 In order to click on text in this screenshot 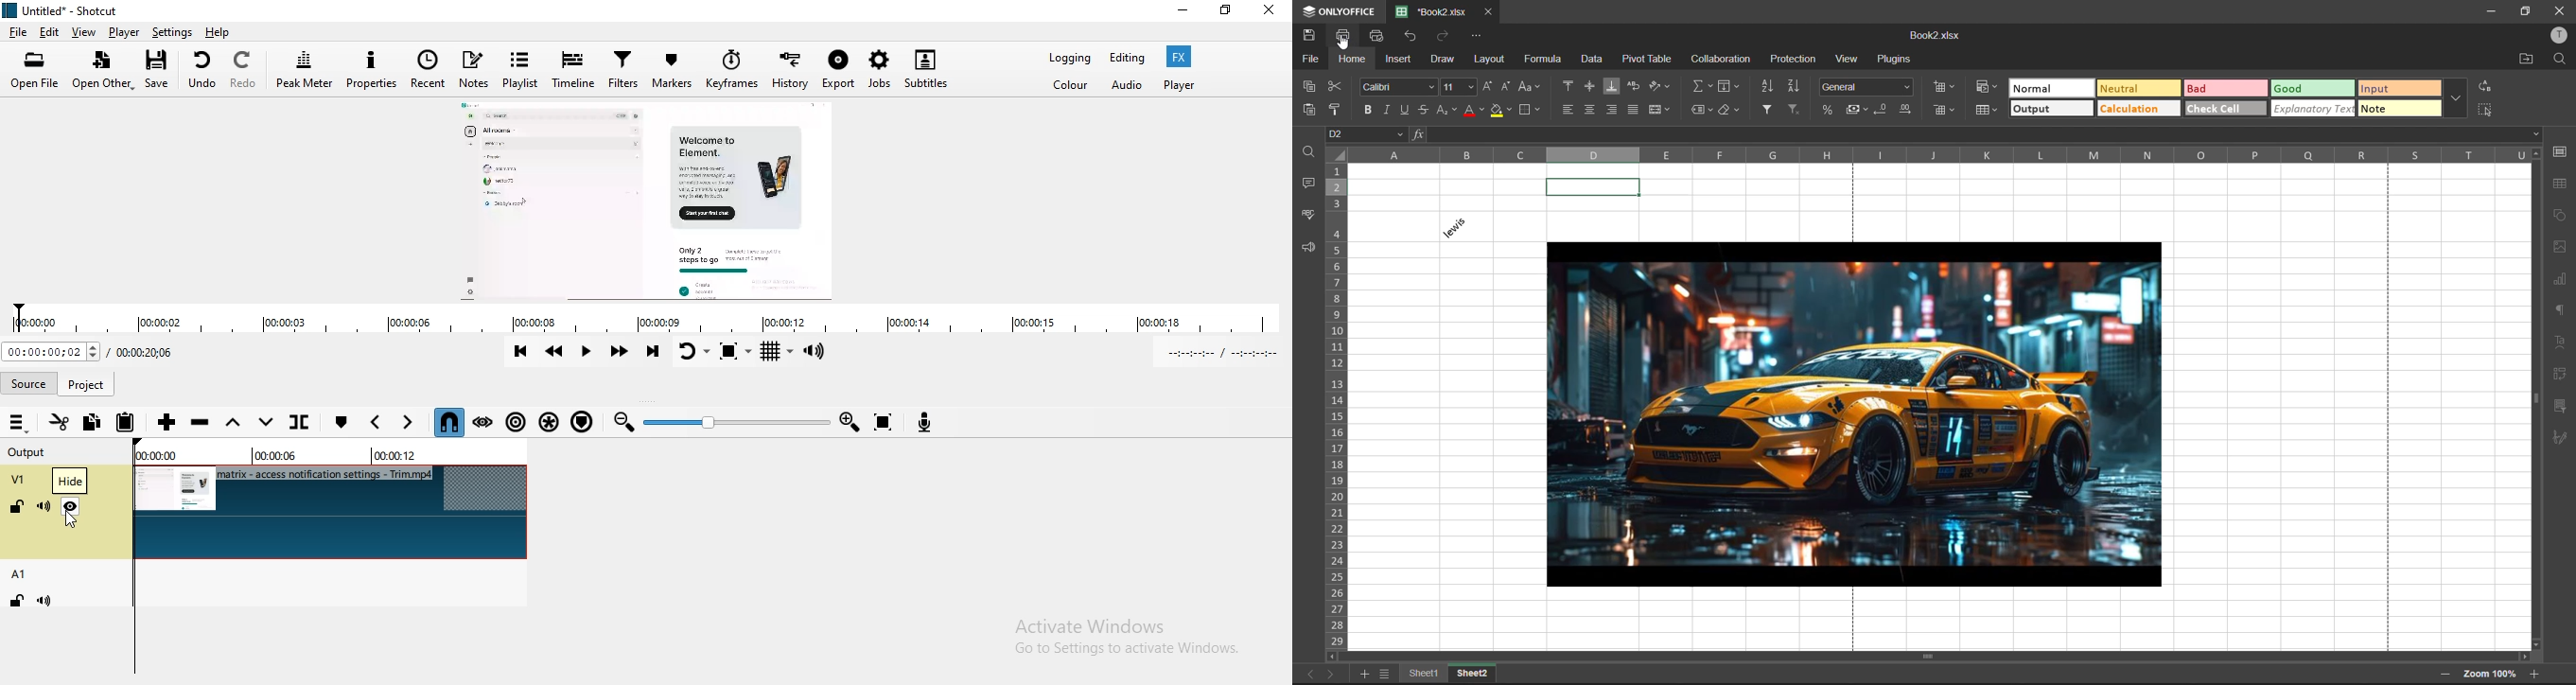, I will do `click(2560, 340)`.